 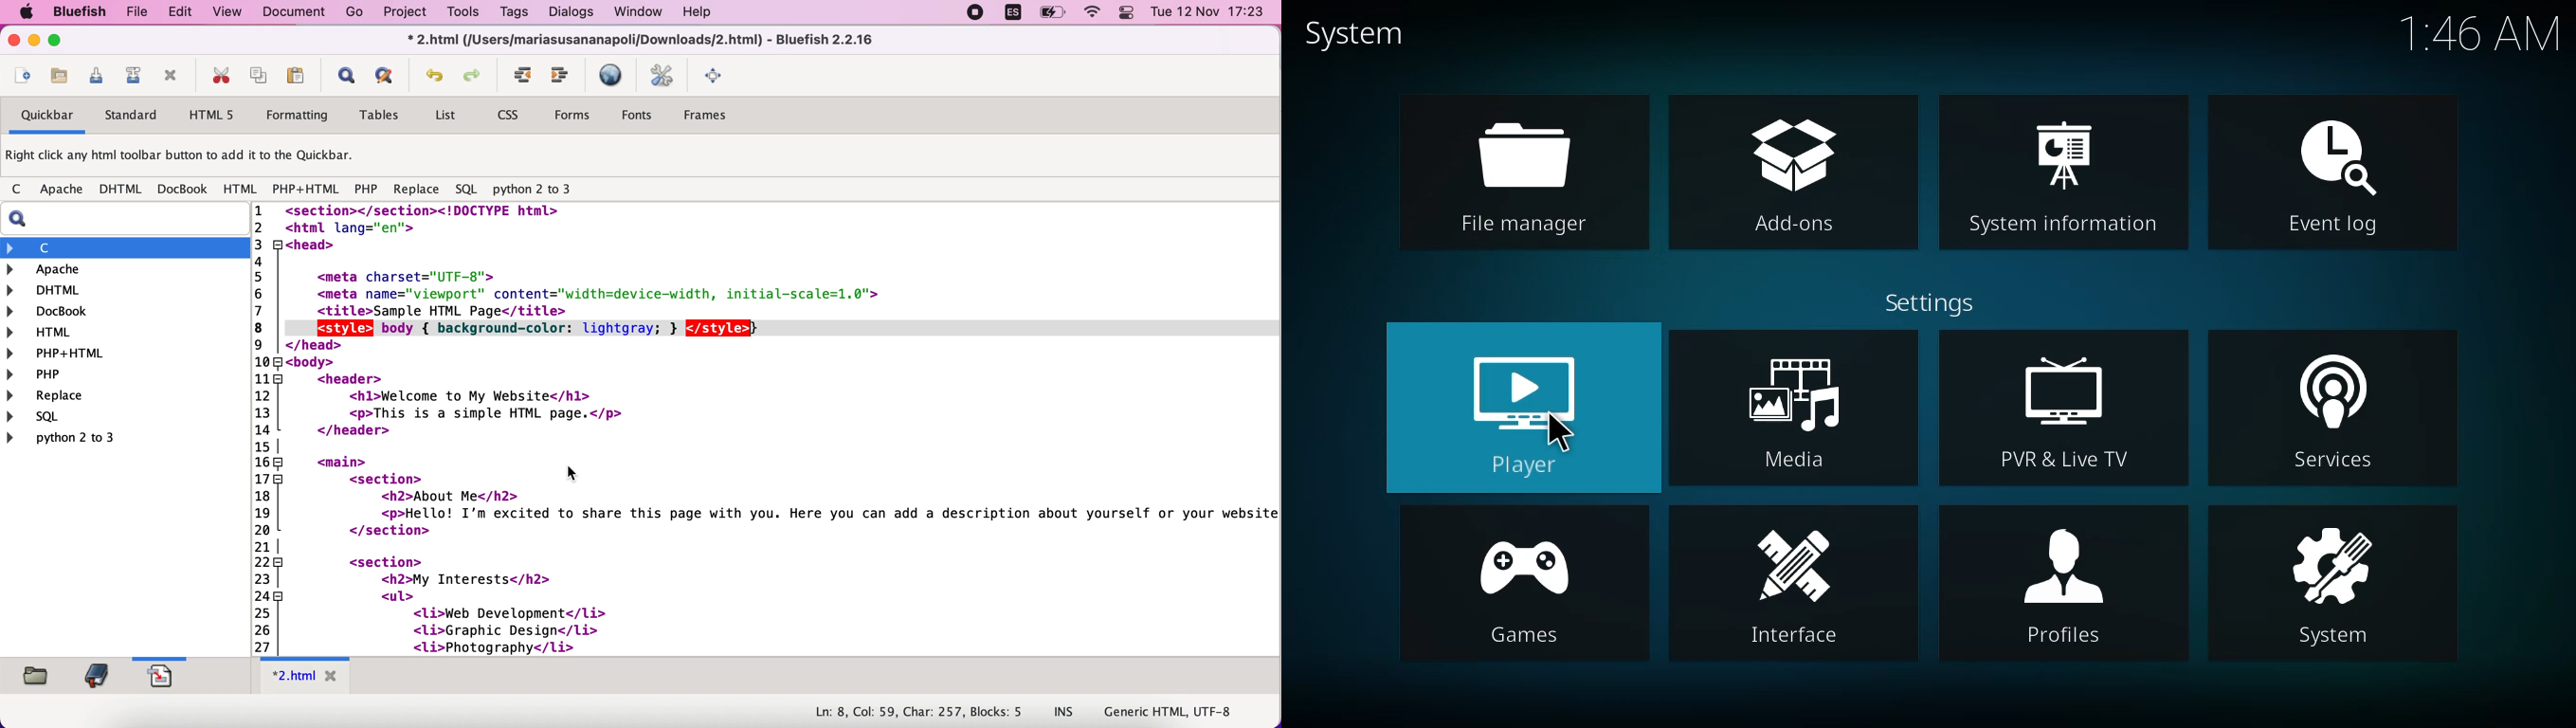 What do you see at coordinates (262, 76) in the screenshot?
I see `copy` at bounding box center [262, 76].